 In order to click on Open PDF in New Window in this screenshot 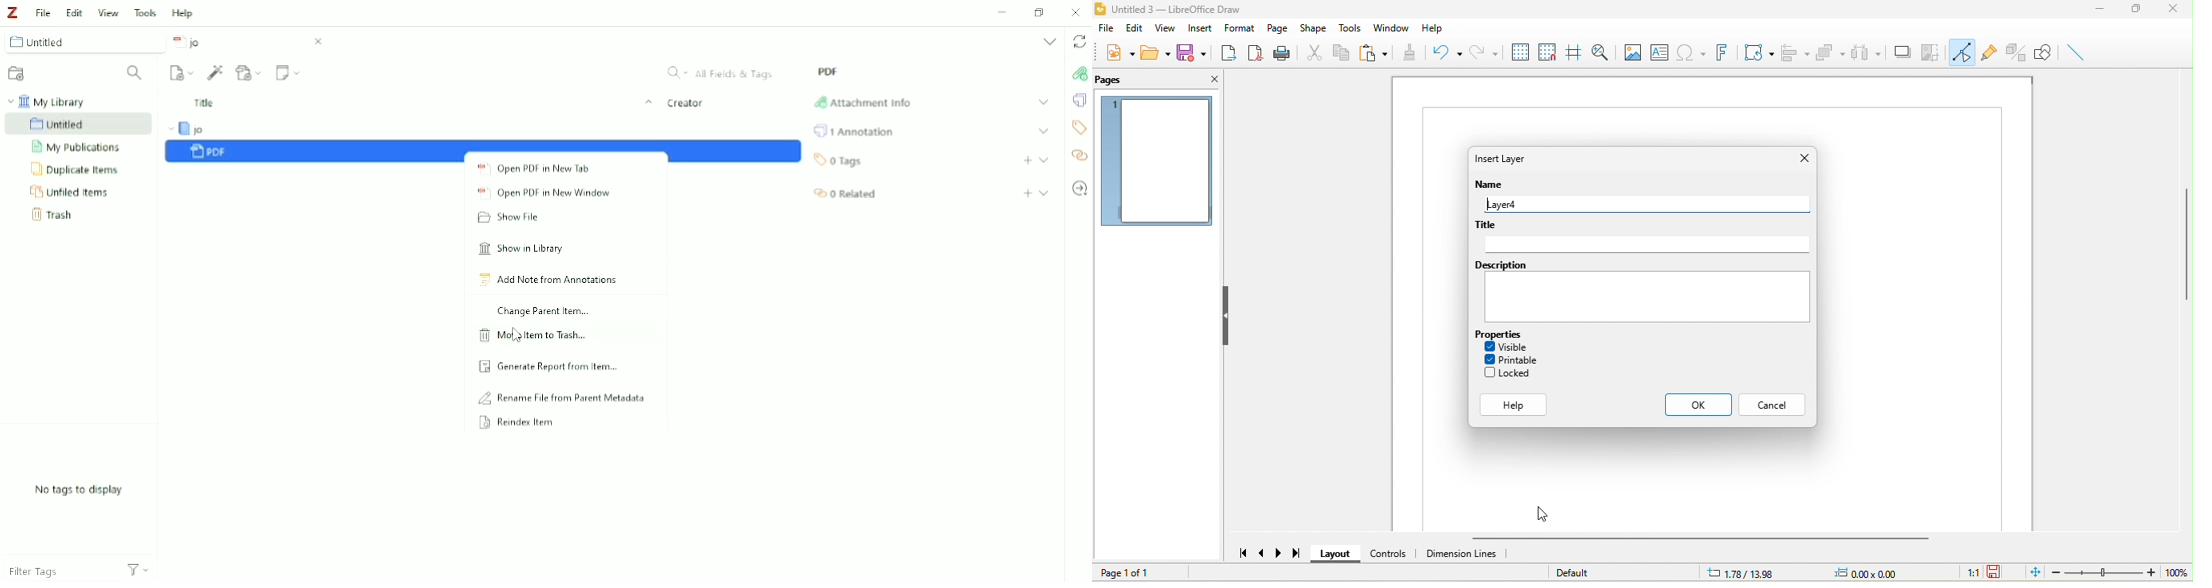, I will do `click(546, 194)`.